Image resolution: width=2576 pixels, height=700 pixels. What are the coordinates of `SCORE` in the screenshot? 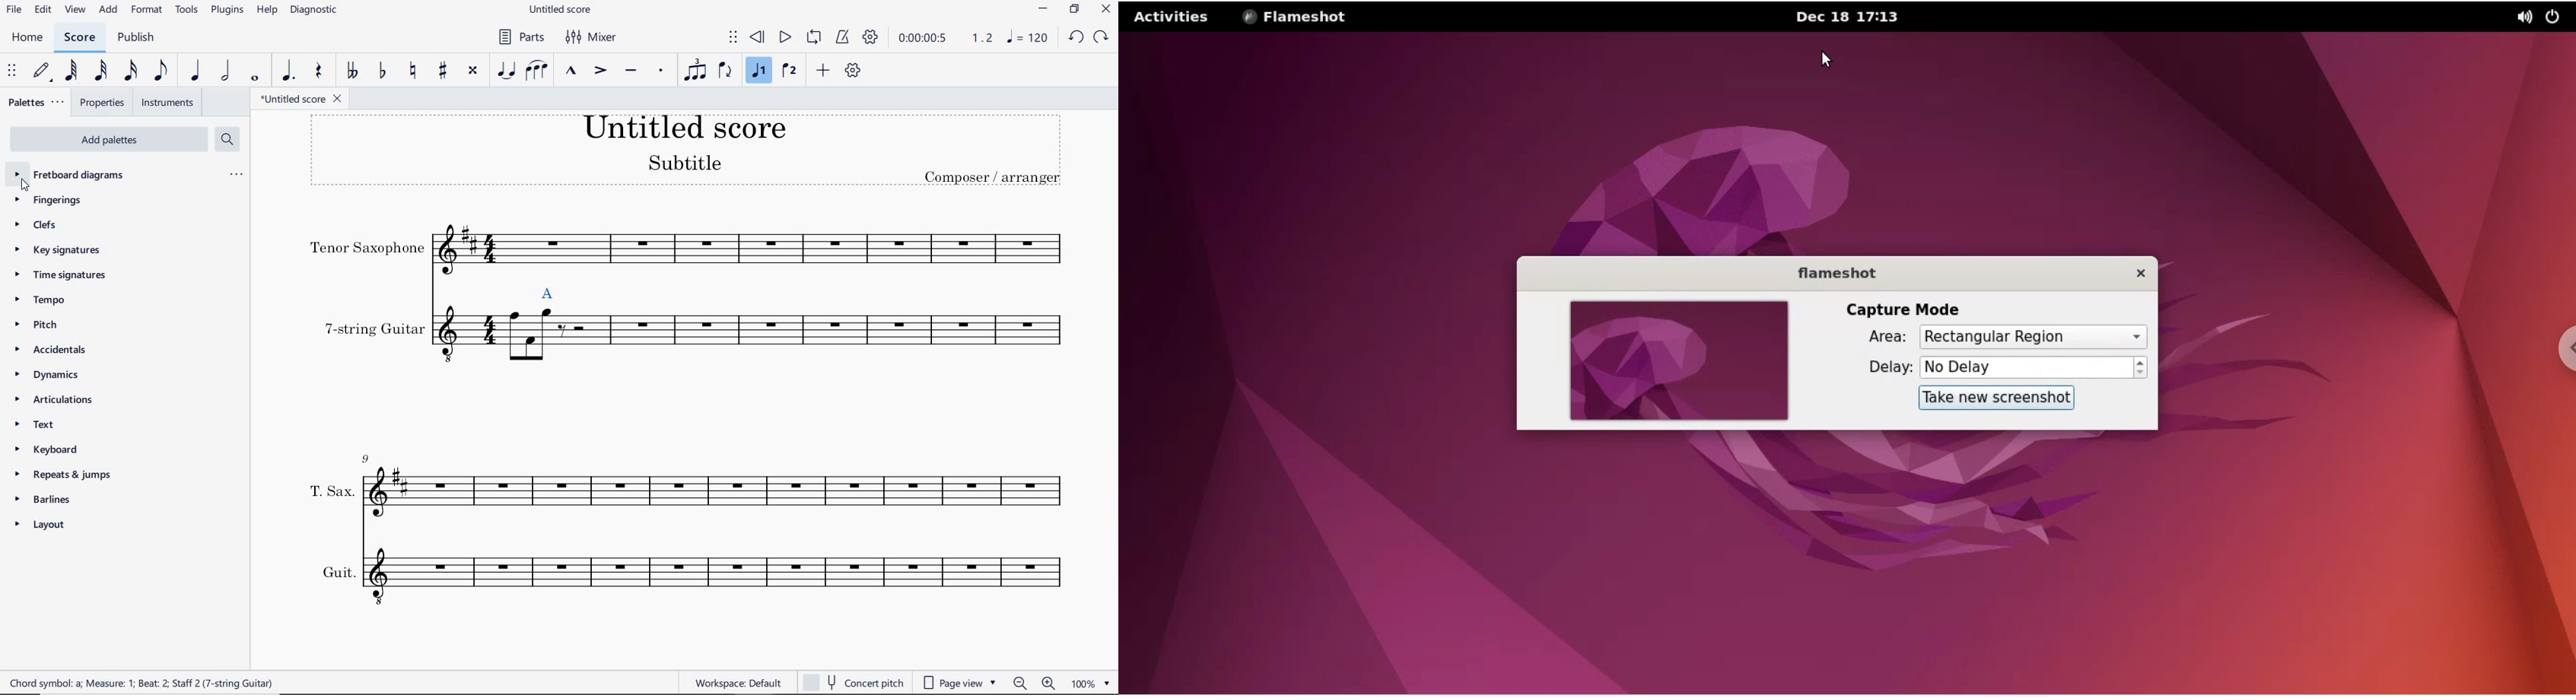 It's located at (81, 37).